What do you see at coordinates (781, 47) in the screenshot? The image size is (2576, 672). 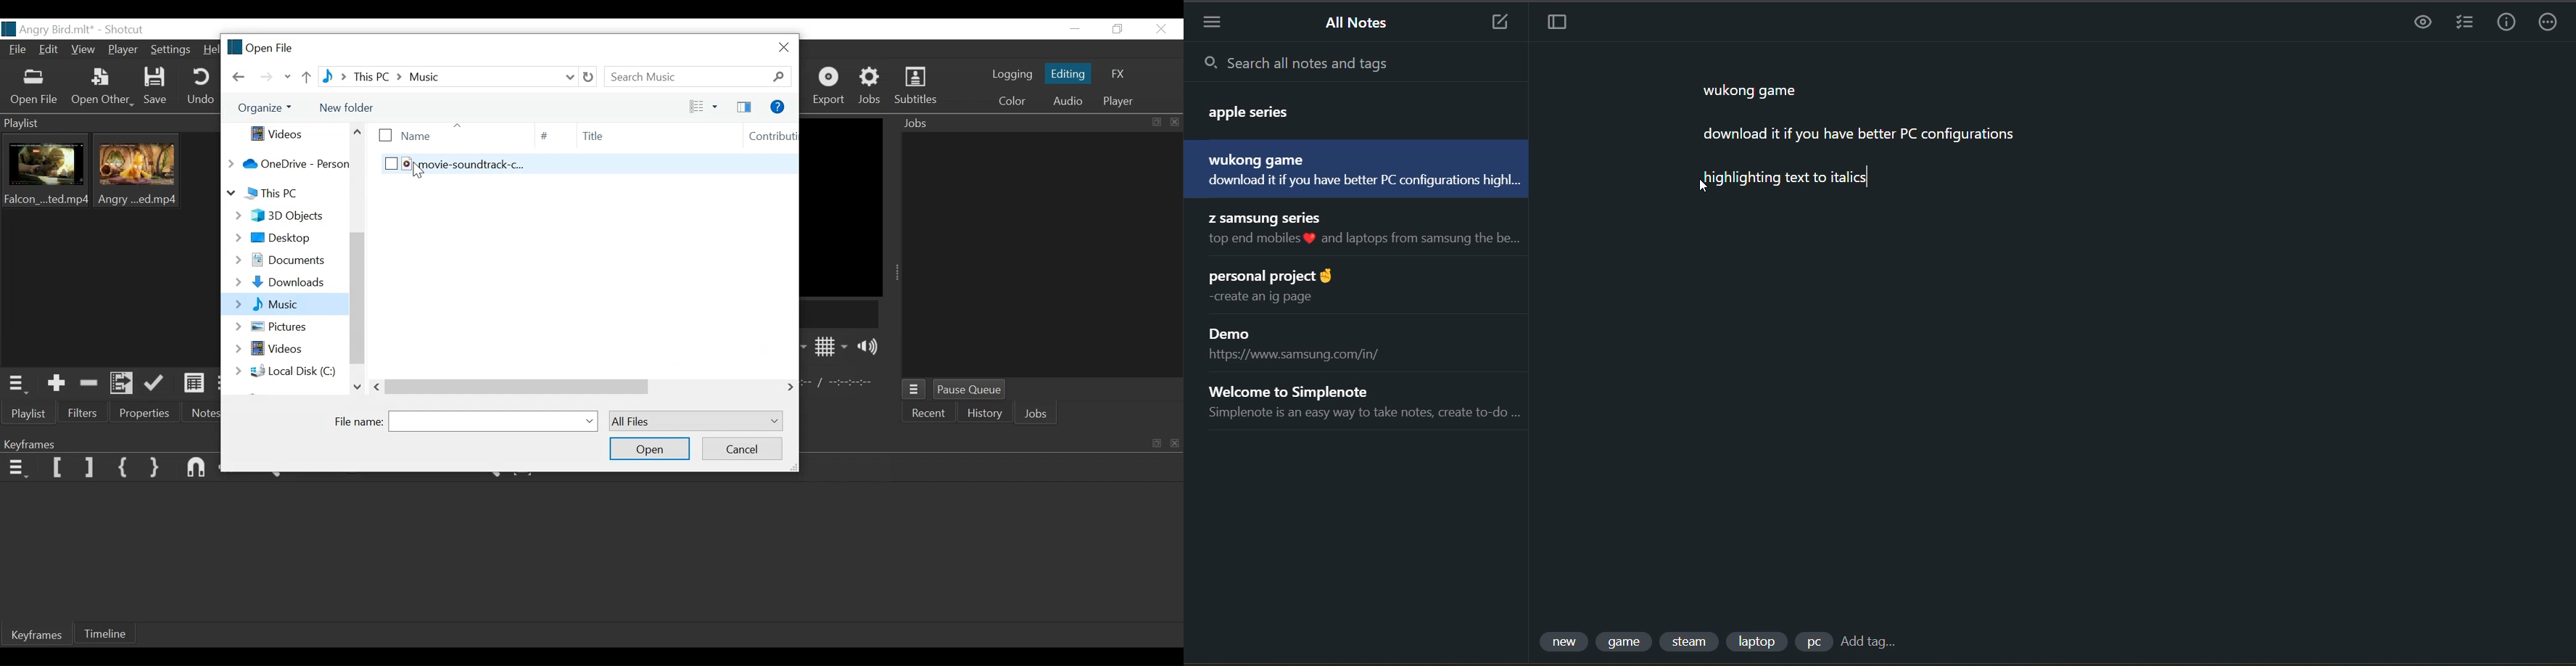 I see `Close` at bounding box center [781, 47].